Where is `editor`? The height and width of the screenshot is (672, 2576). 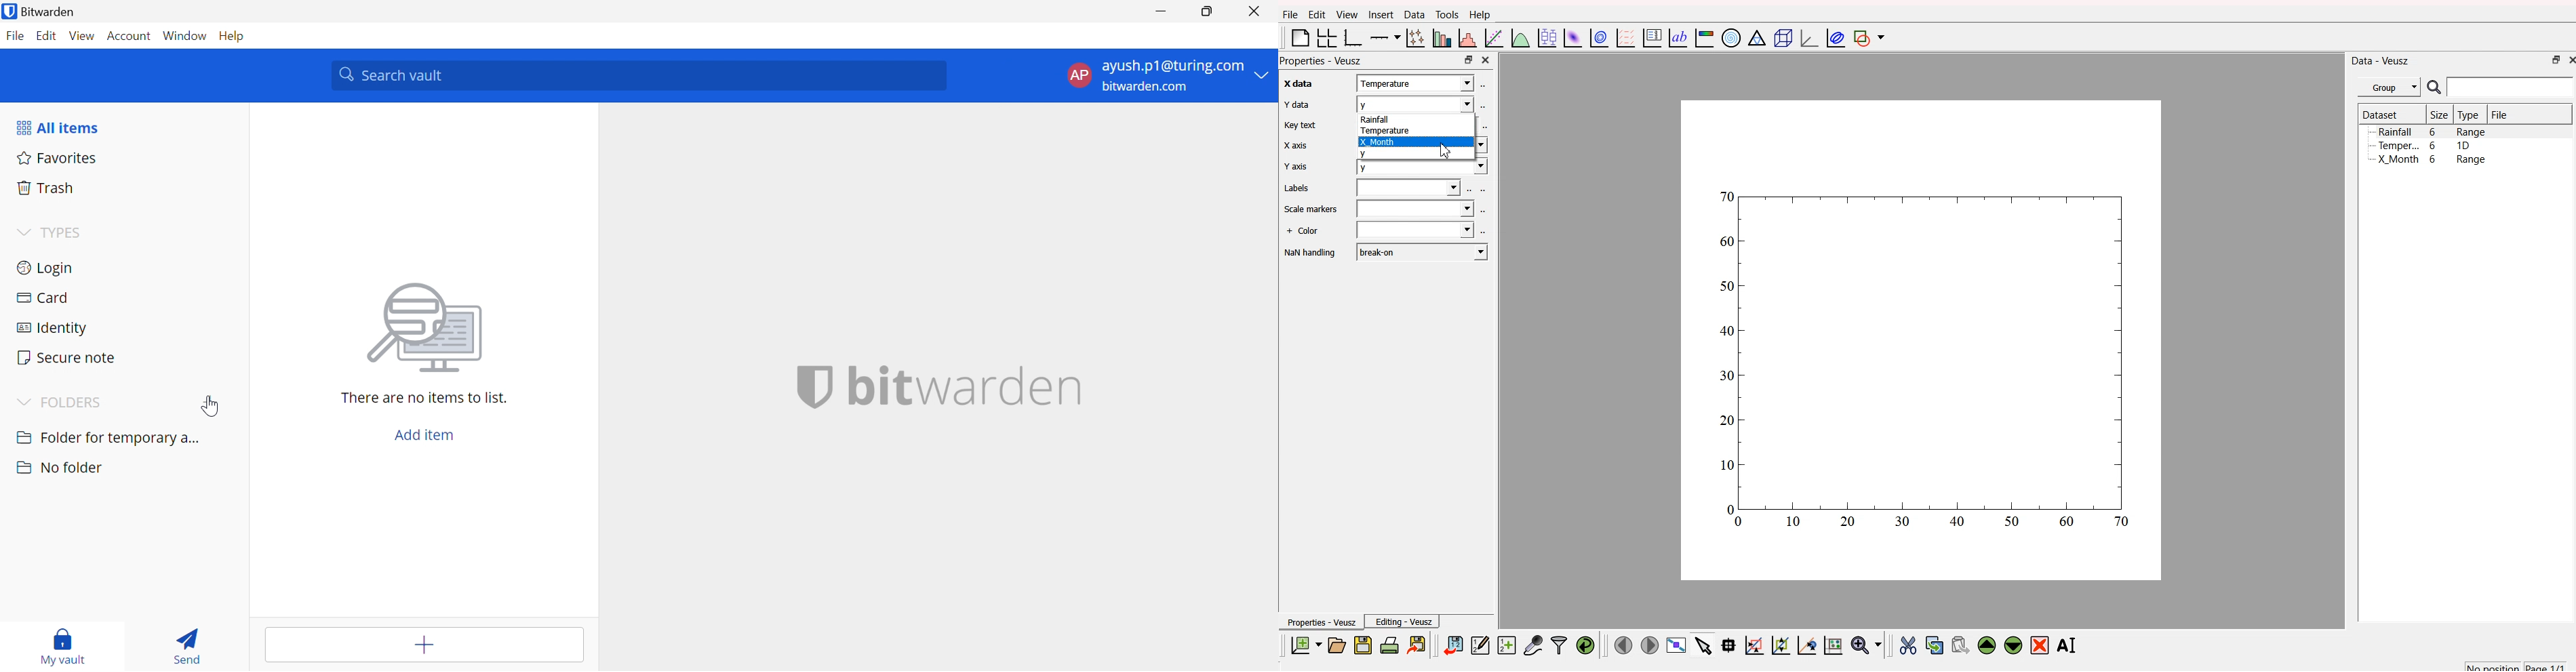 editor is located at coordinates (1480, 643).